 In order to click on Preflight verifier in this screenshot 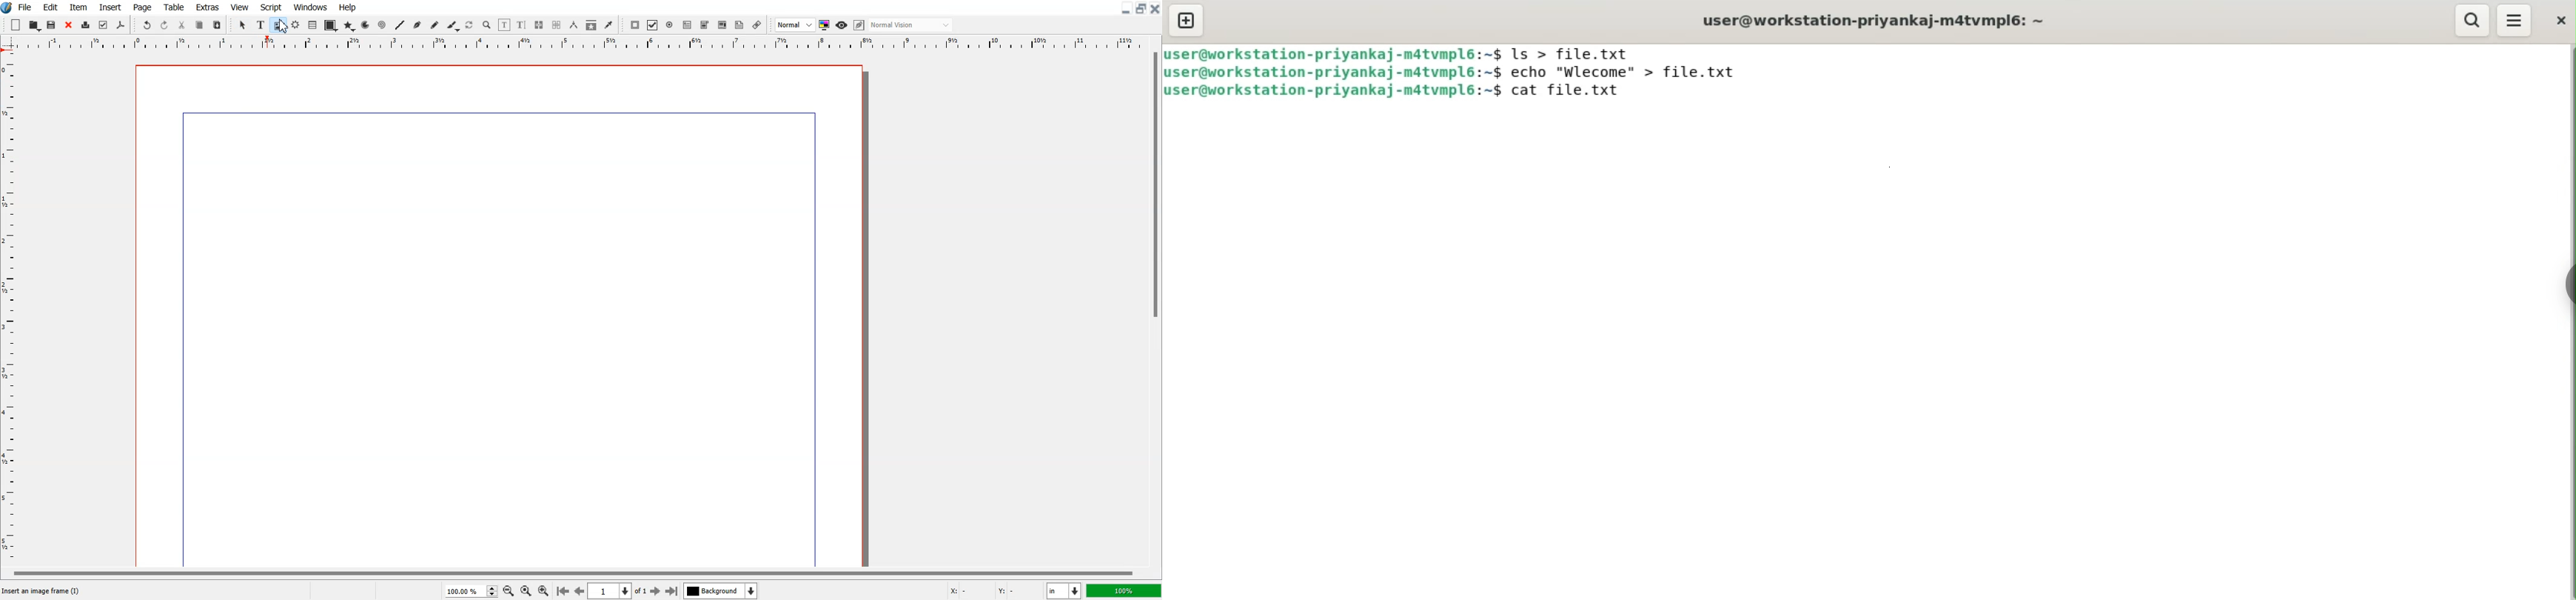, I will do `click(104, 25)`.